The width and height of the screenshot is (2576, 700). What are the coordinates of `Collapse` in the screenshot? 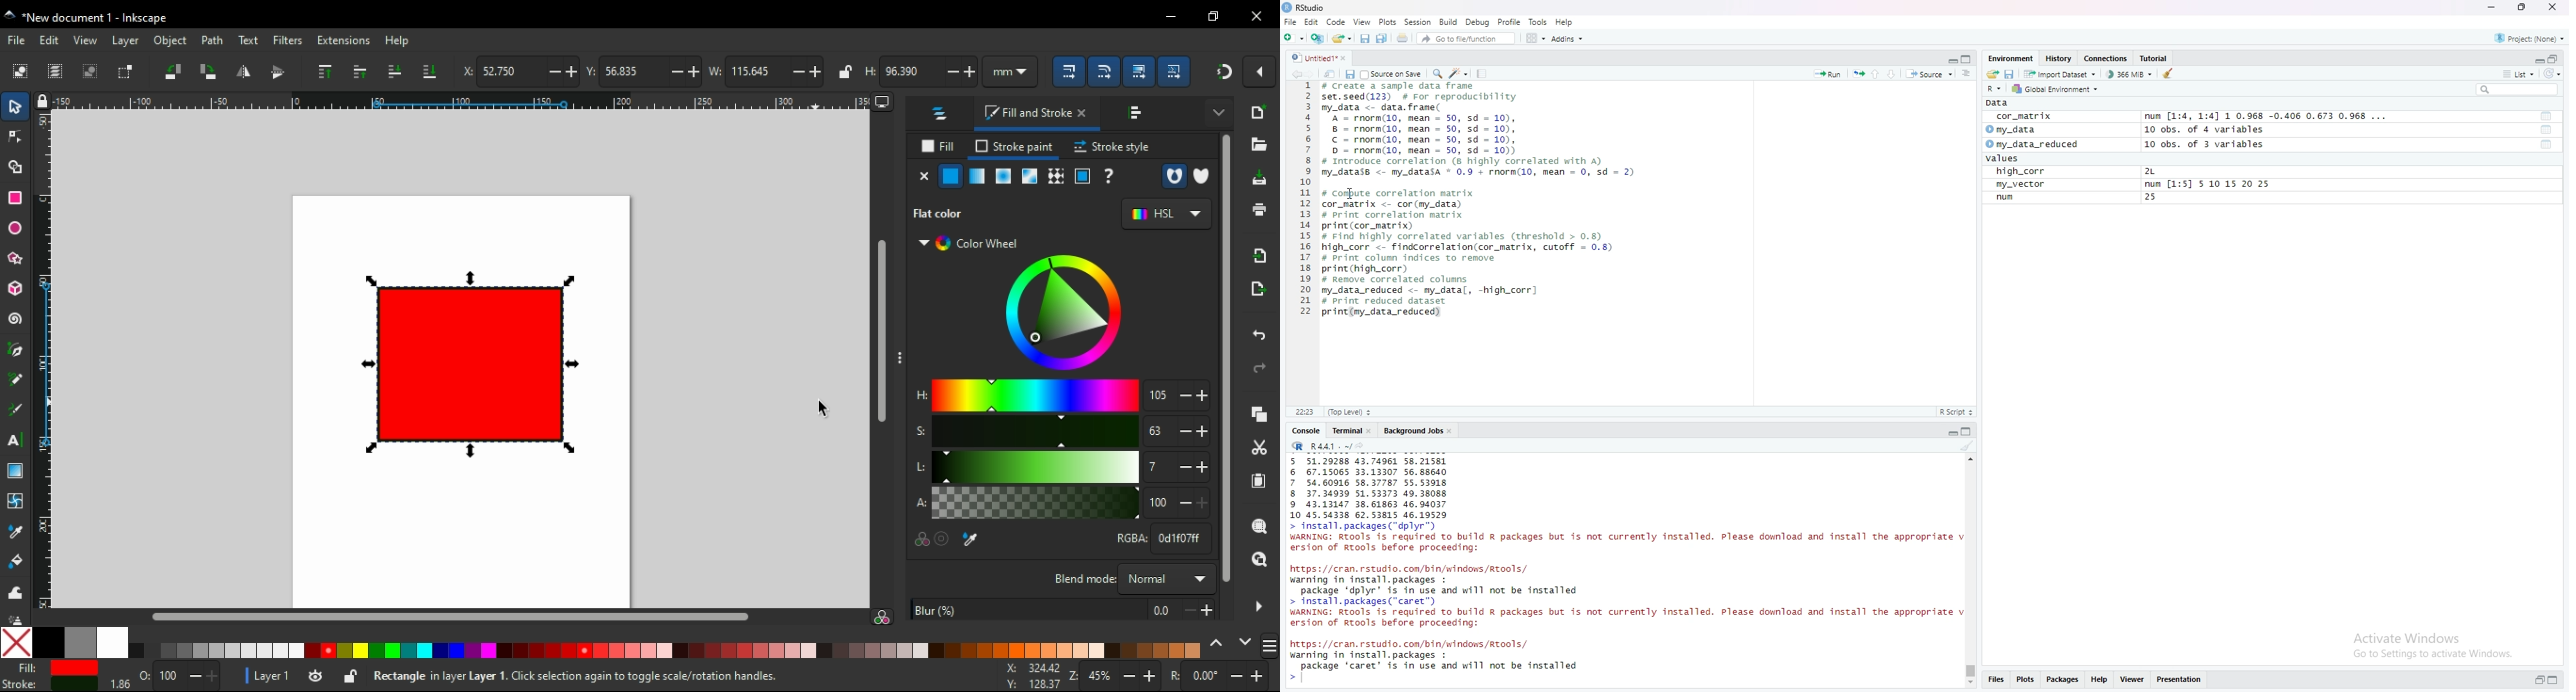 It's located at (1952, 60).